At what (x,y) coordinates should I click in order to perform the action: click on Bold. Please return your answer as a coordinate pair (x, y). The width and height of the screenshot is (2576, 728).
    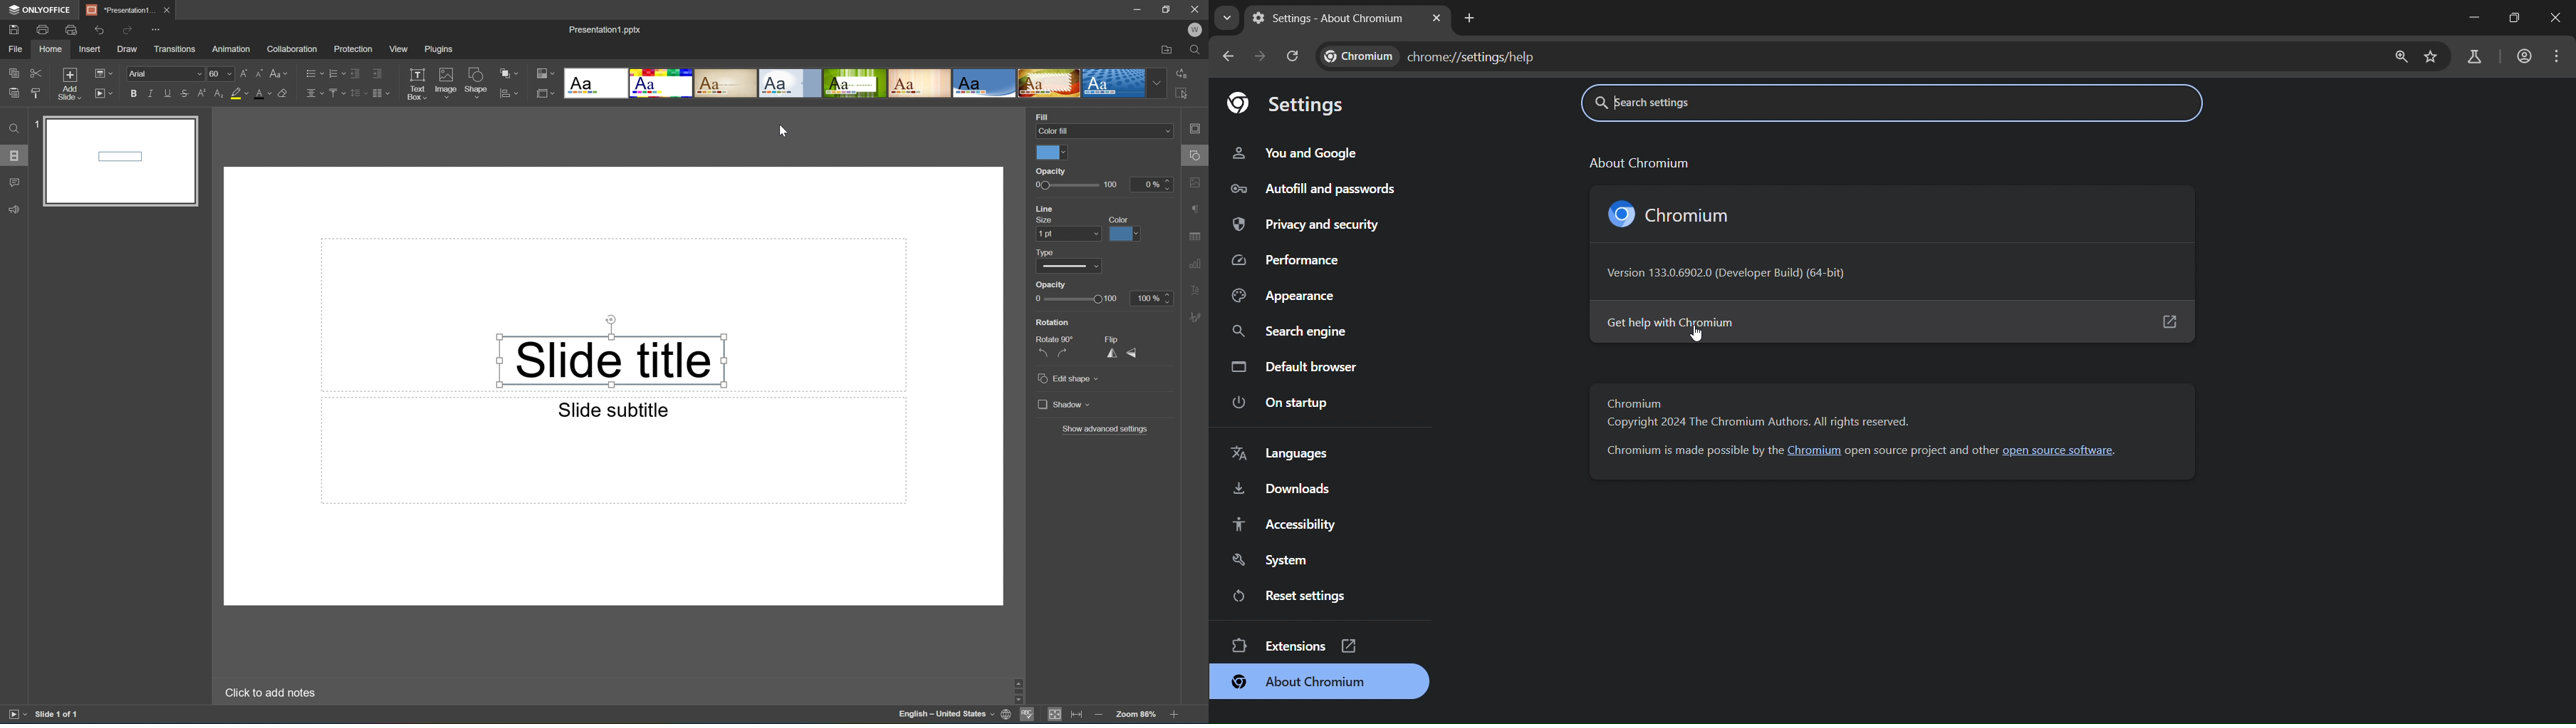
    Looking at the image, I should click on (132, 93).